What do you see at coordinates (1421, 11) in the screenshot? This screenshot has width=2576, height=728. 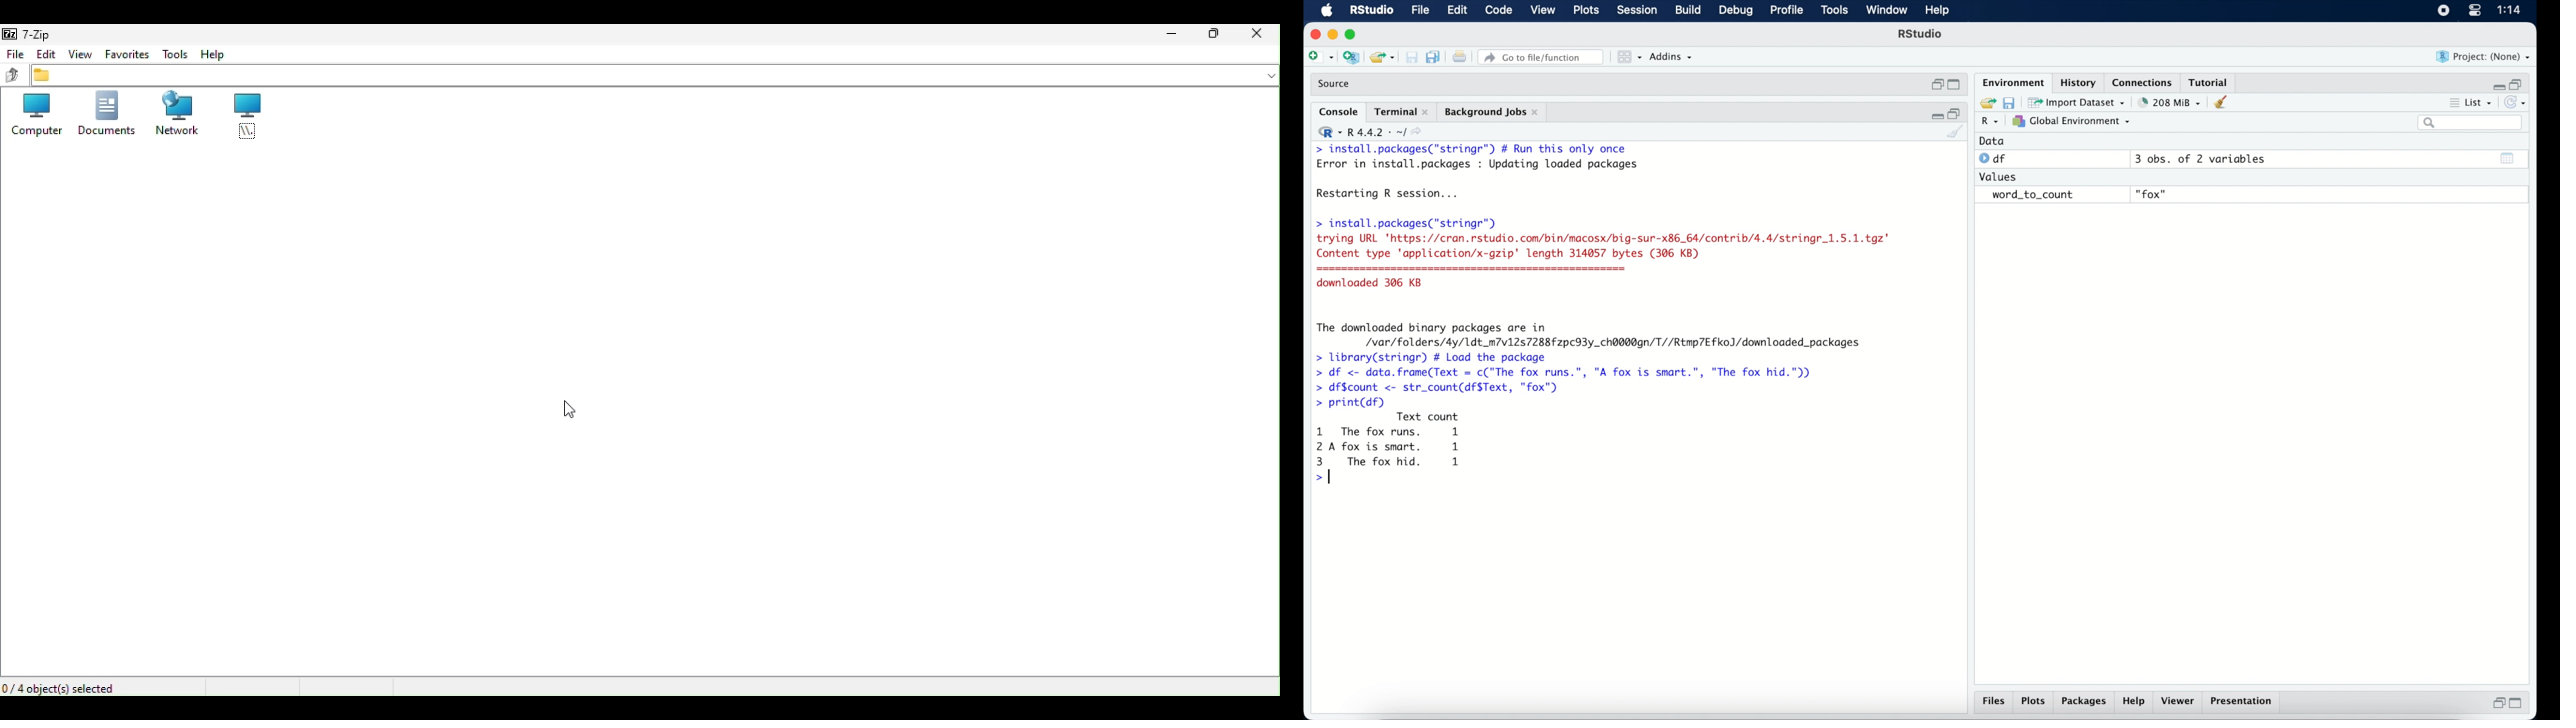 I see `file` at bounding box center [1421, 11].